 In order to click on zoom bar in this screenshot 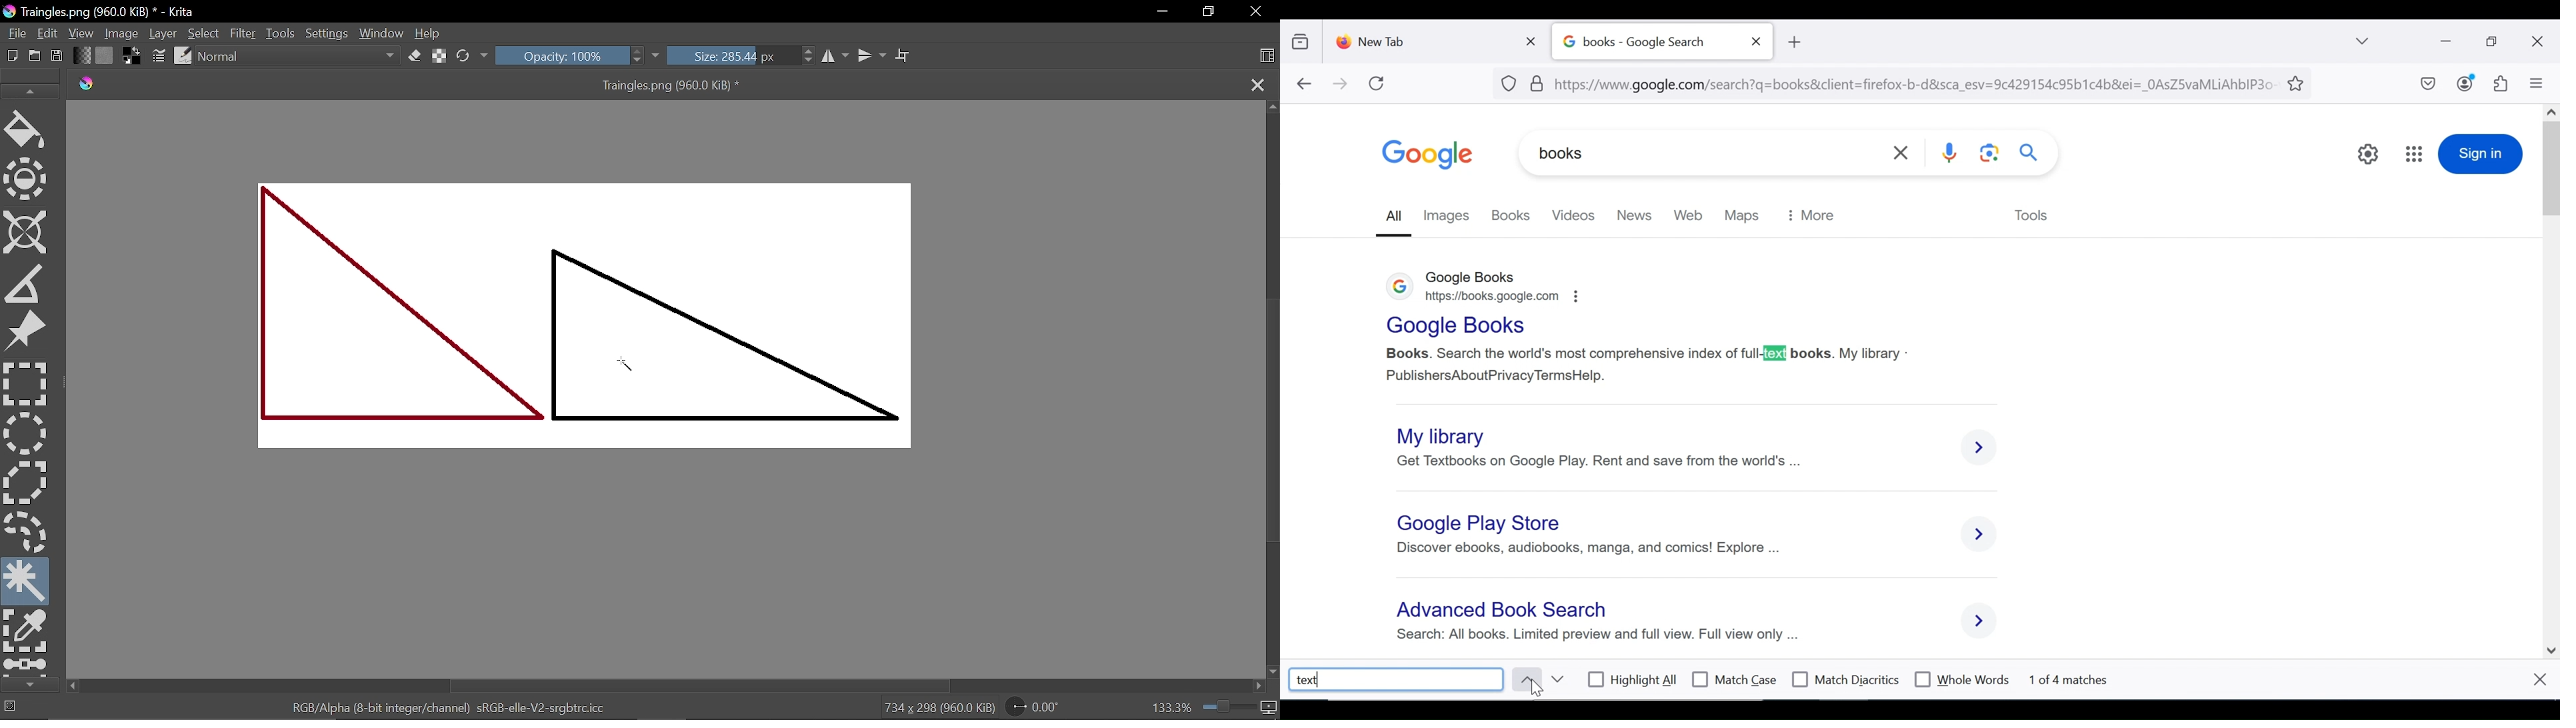, I will do `click(1227, 707)`.